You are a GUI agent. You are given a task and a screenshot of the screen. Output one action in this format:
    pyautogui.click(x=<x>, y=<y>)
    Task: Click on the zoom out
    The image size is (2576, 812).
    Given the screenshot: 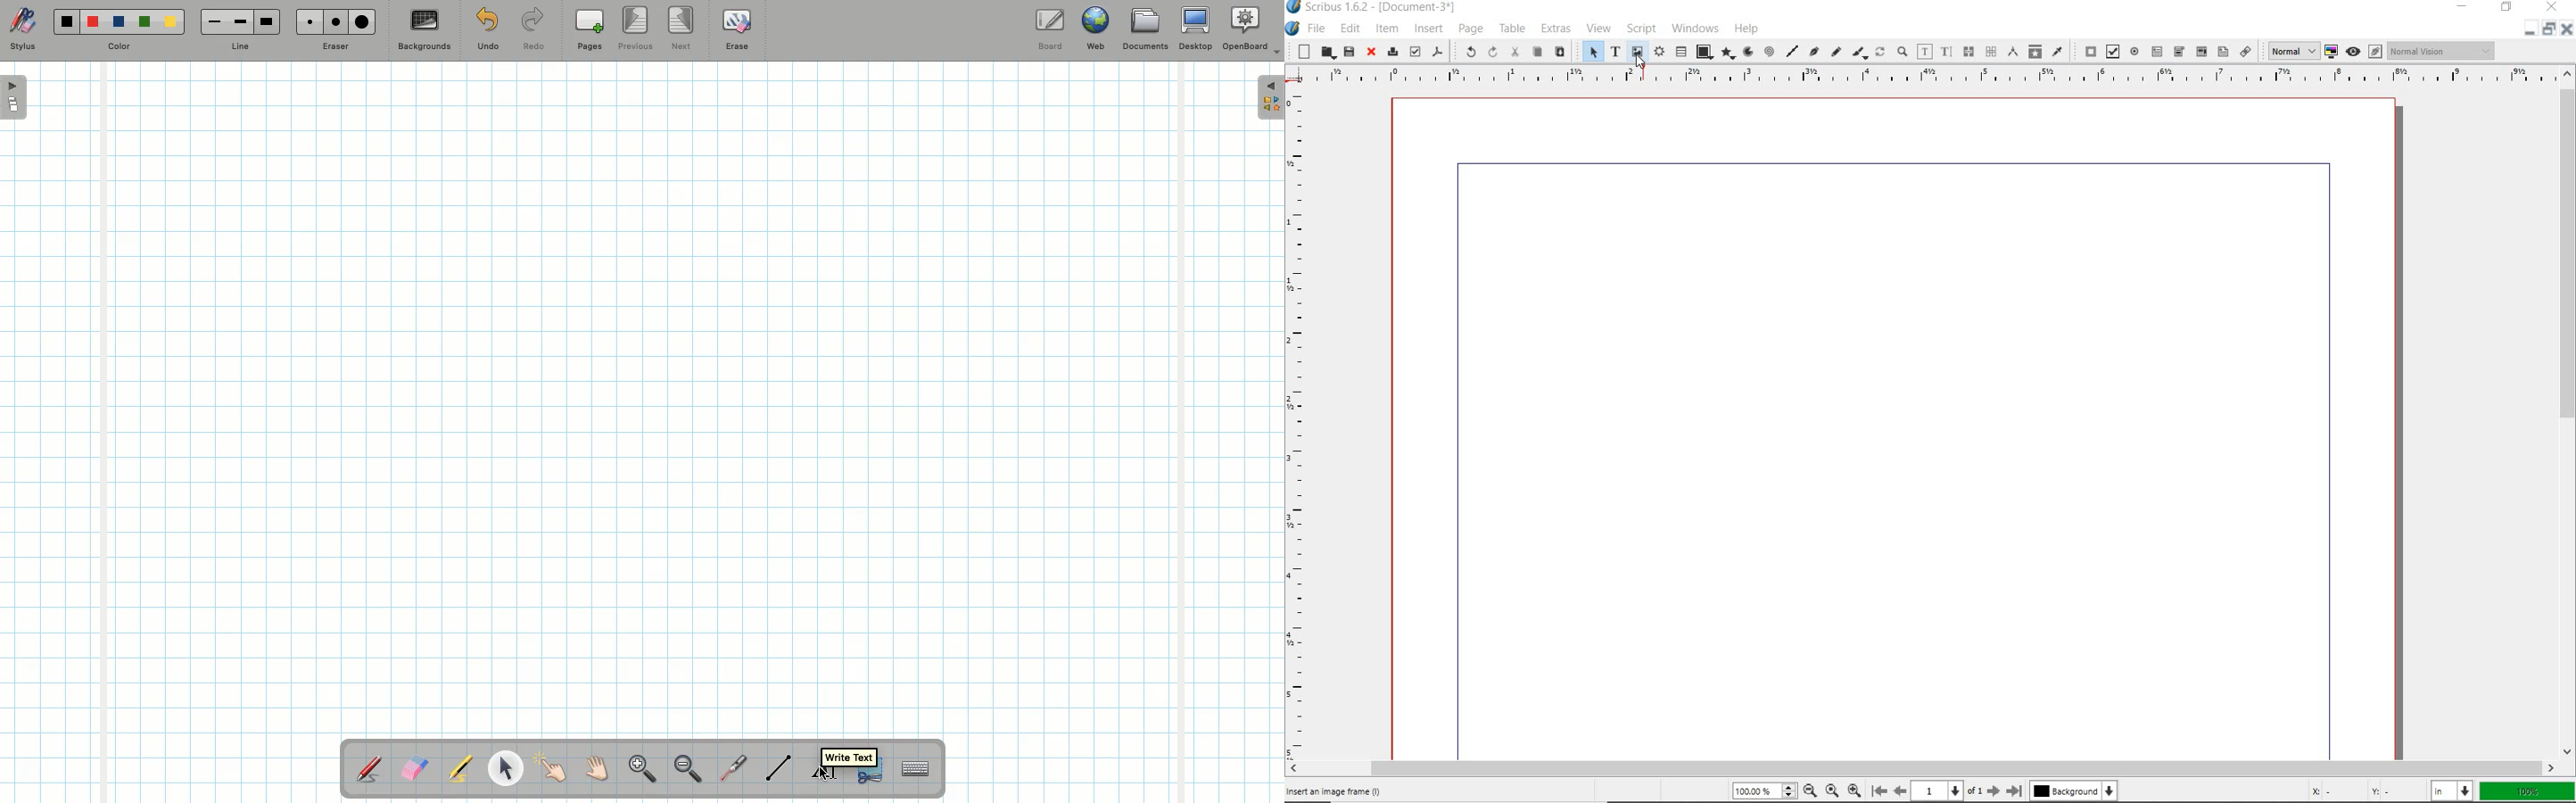 What is the action you would take?
    pyautogui.click(x=1810, y=792)
    